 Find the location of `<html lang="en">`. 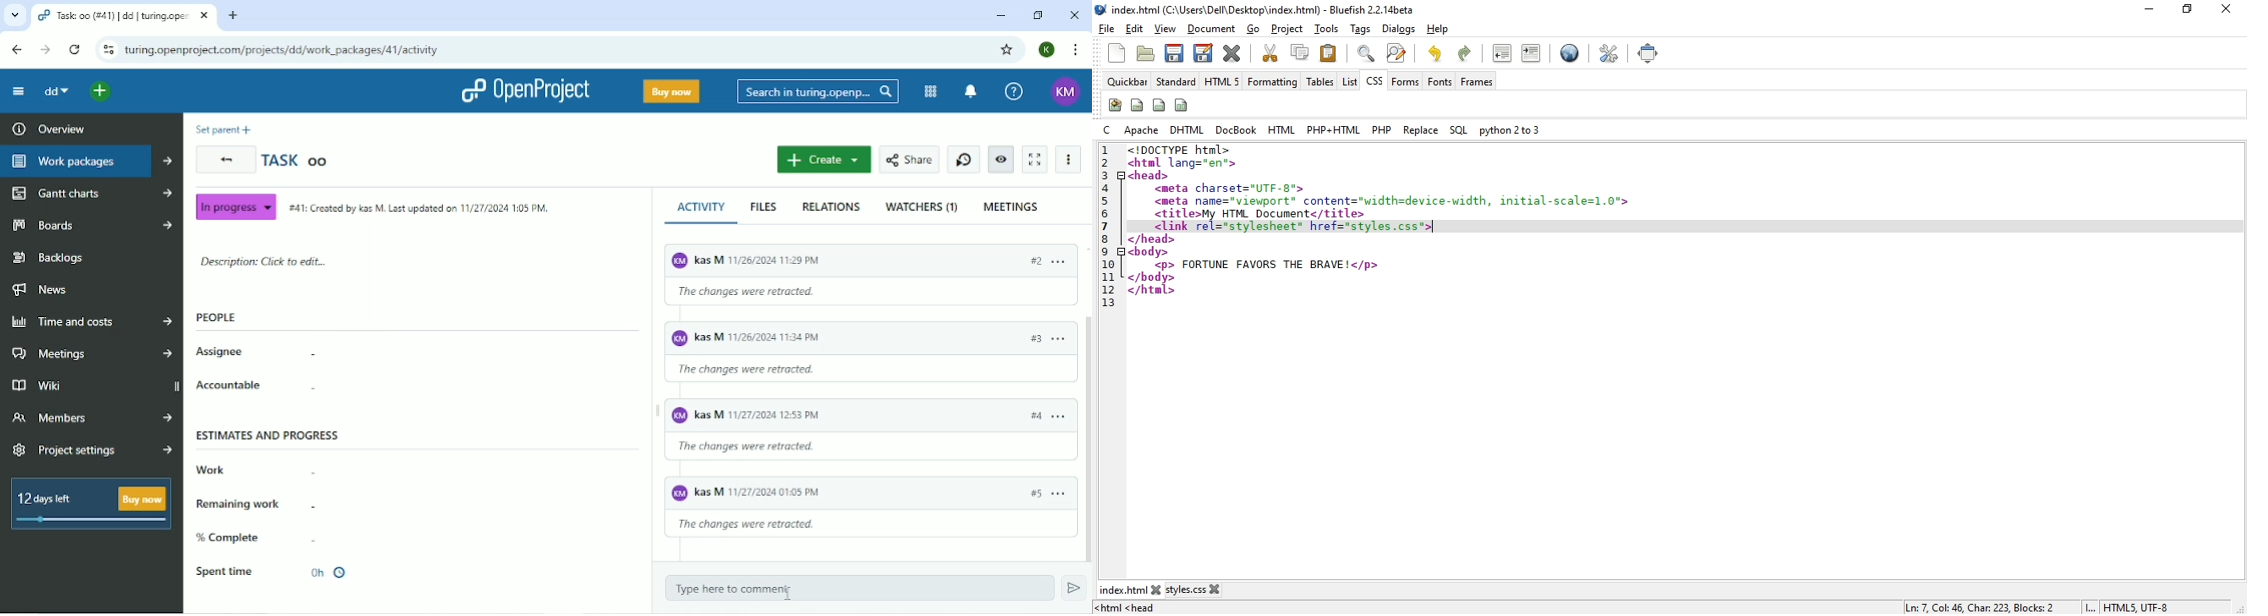

<html lang="en"> is located at coordinates (1182, 163).